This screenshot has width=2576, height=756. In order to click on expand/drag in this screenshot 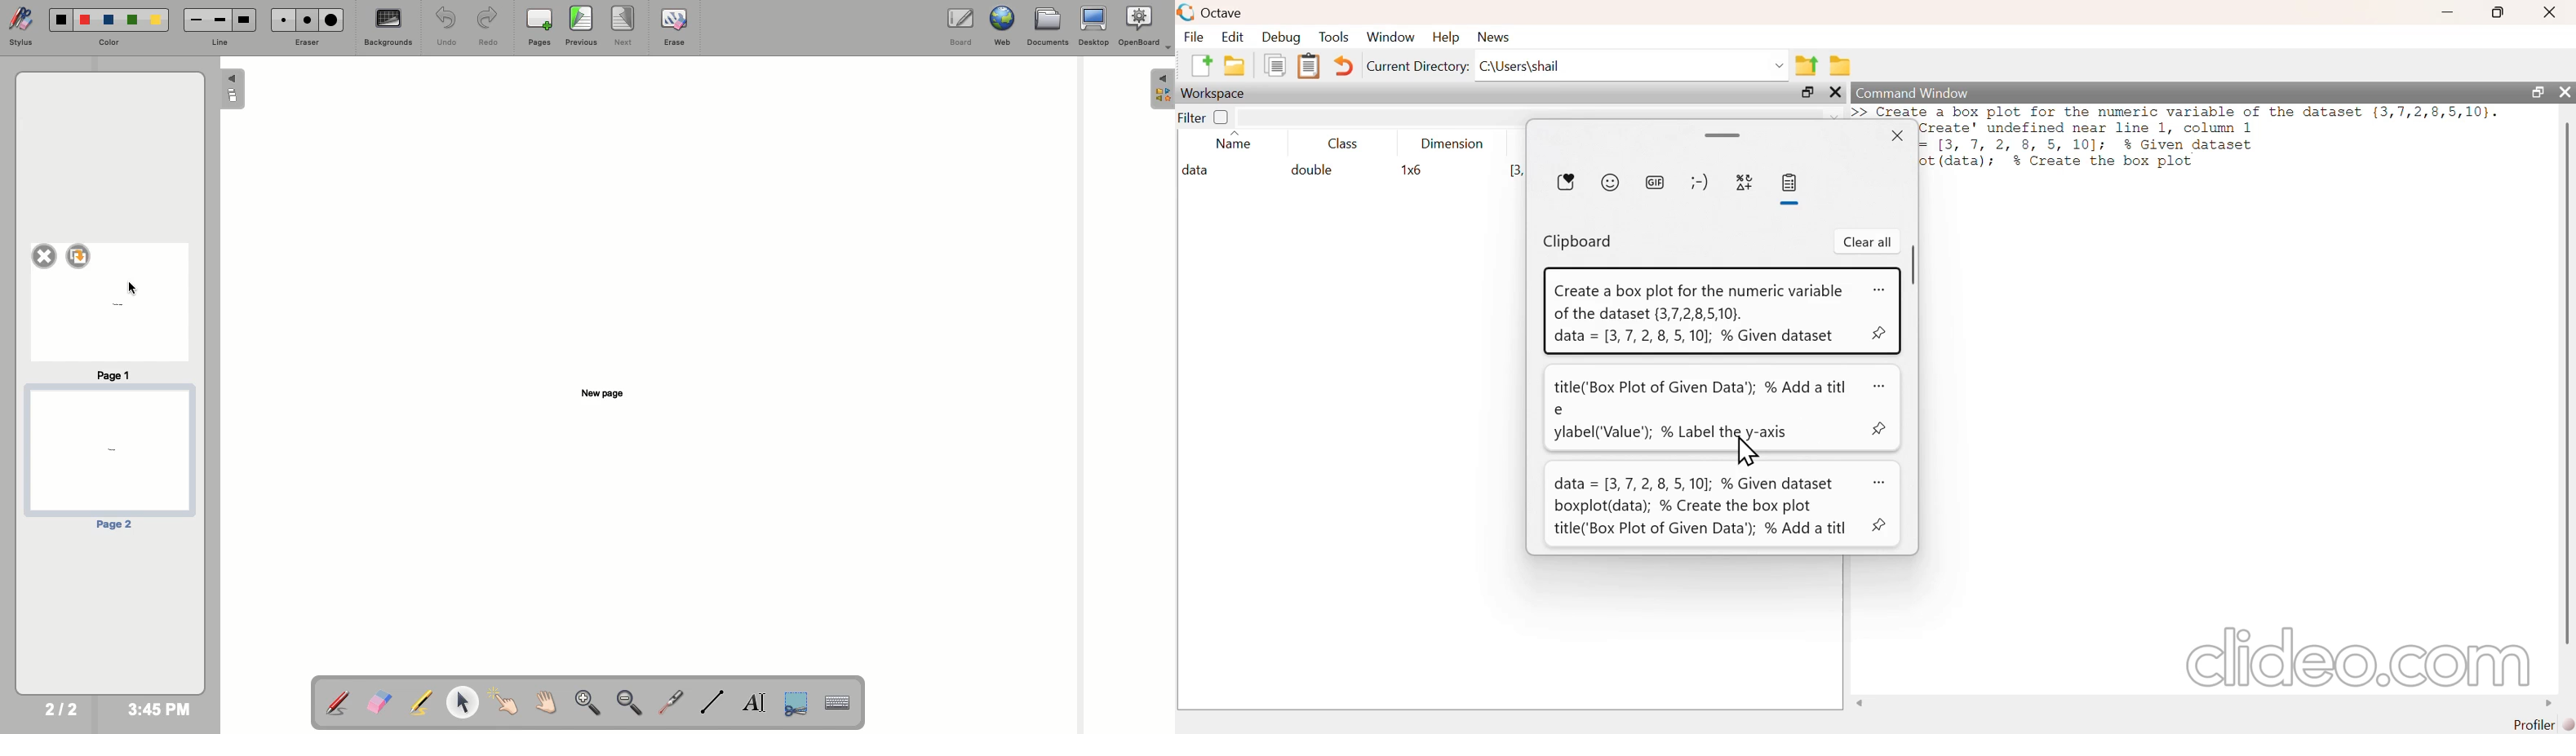, I will do `click(1725, 136)`.